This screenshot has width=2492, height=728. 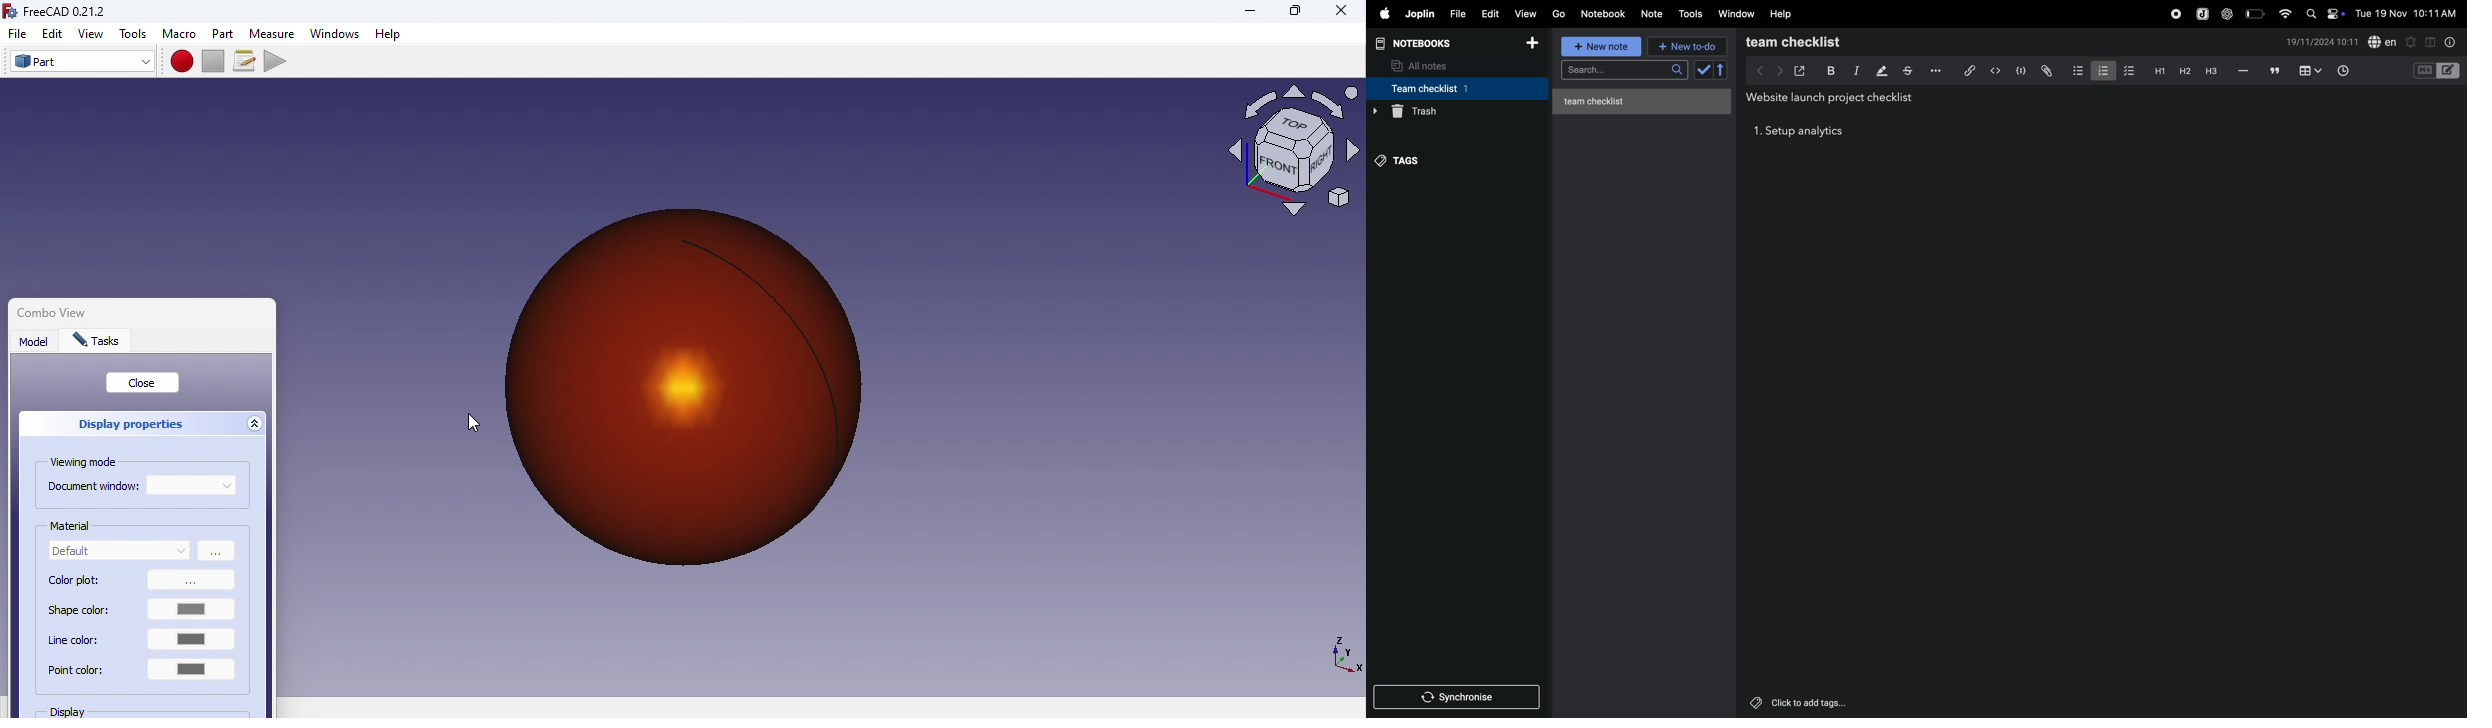 I want to click on attach file, so click(x=2045, y=70).